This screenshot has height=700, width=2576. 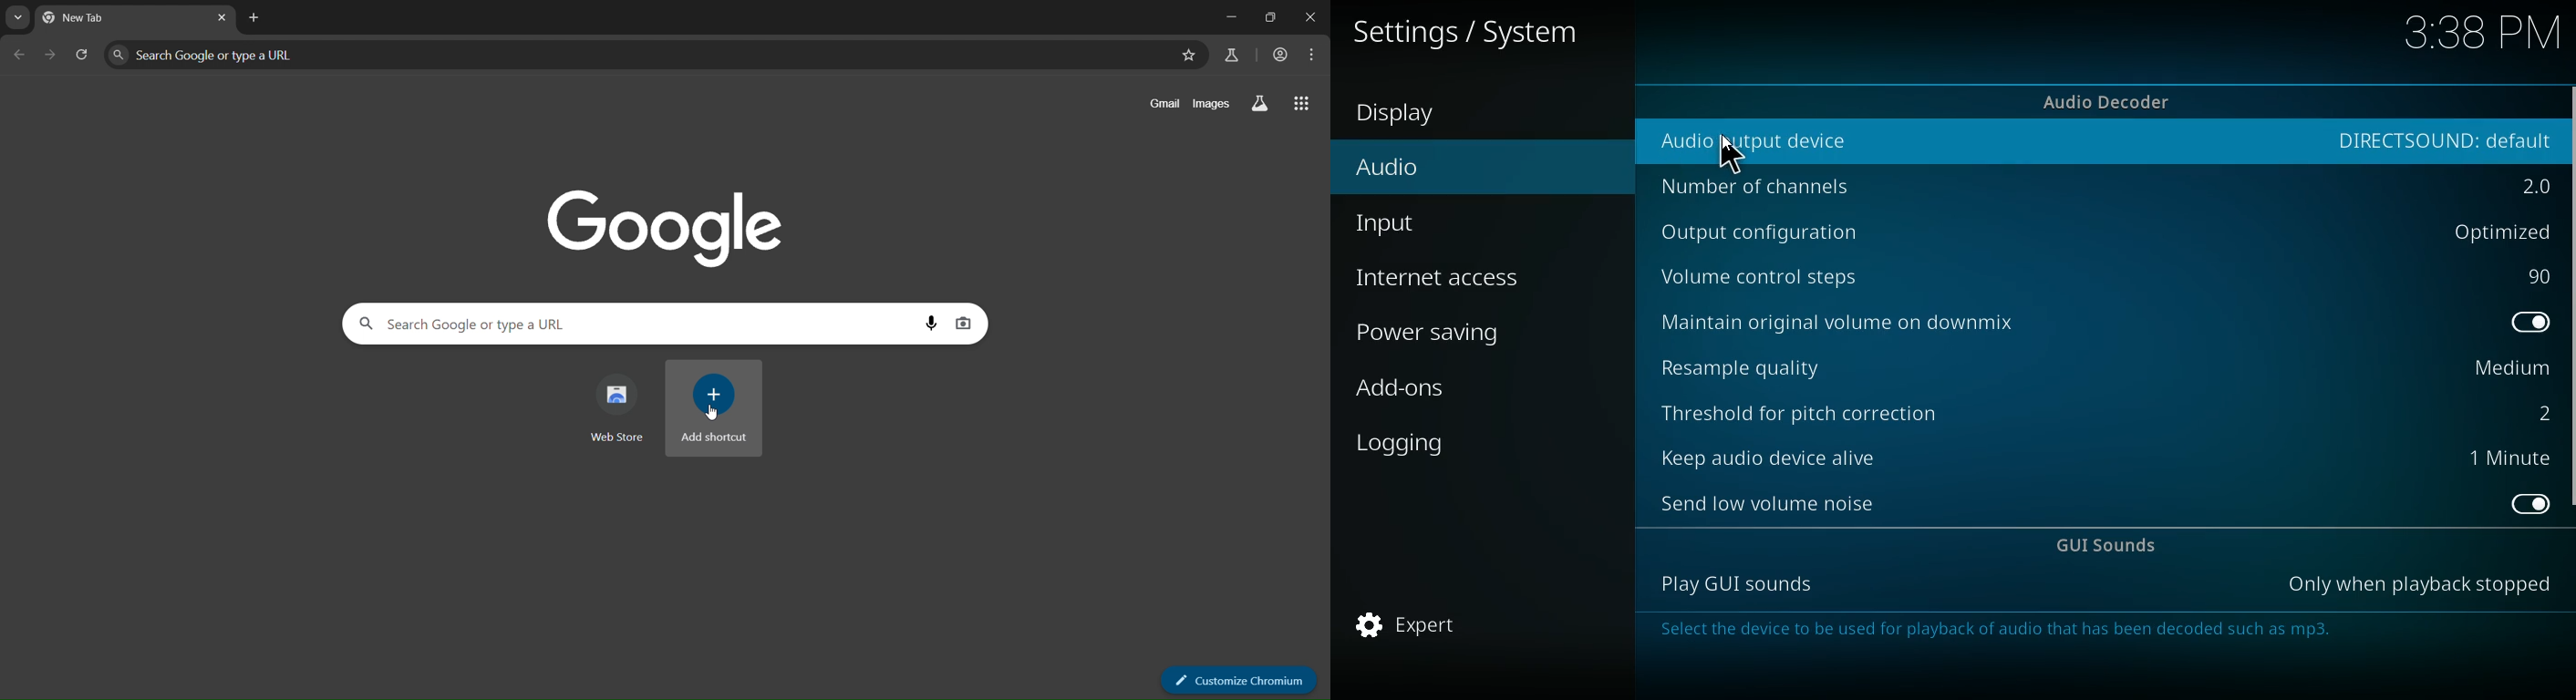 What do you see at coordinates (1467, 332) in the screenshot?
I see `power saving` at bounding box center [1467, 332].